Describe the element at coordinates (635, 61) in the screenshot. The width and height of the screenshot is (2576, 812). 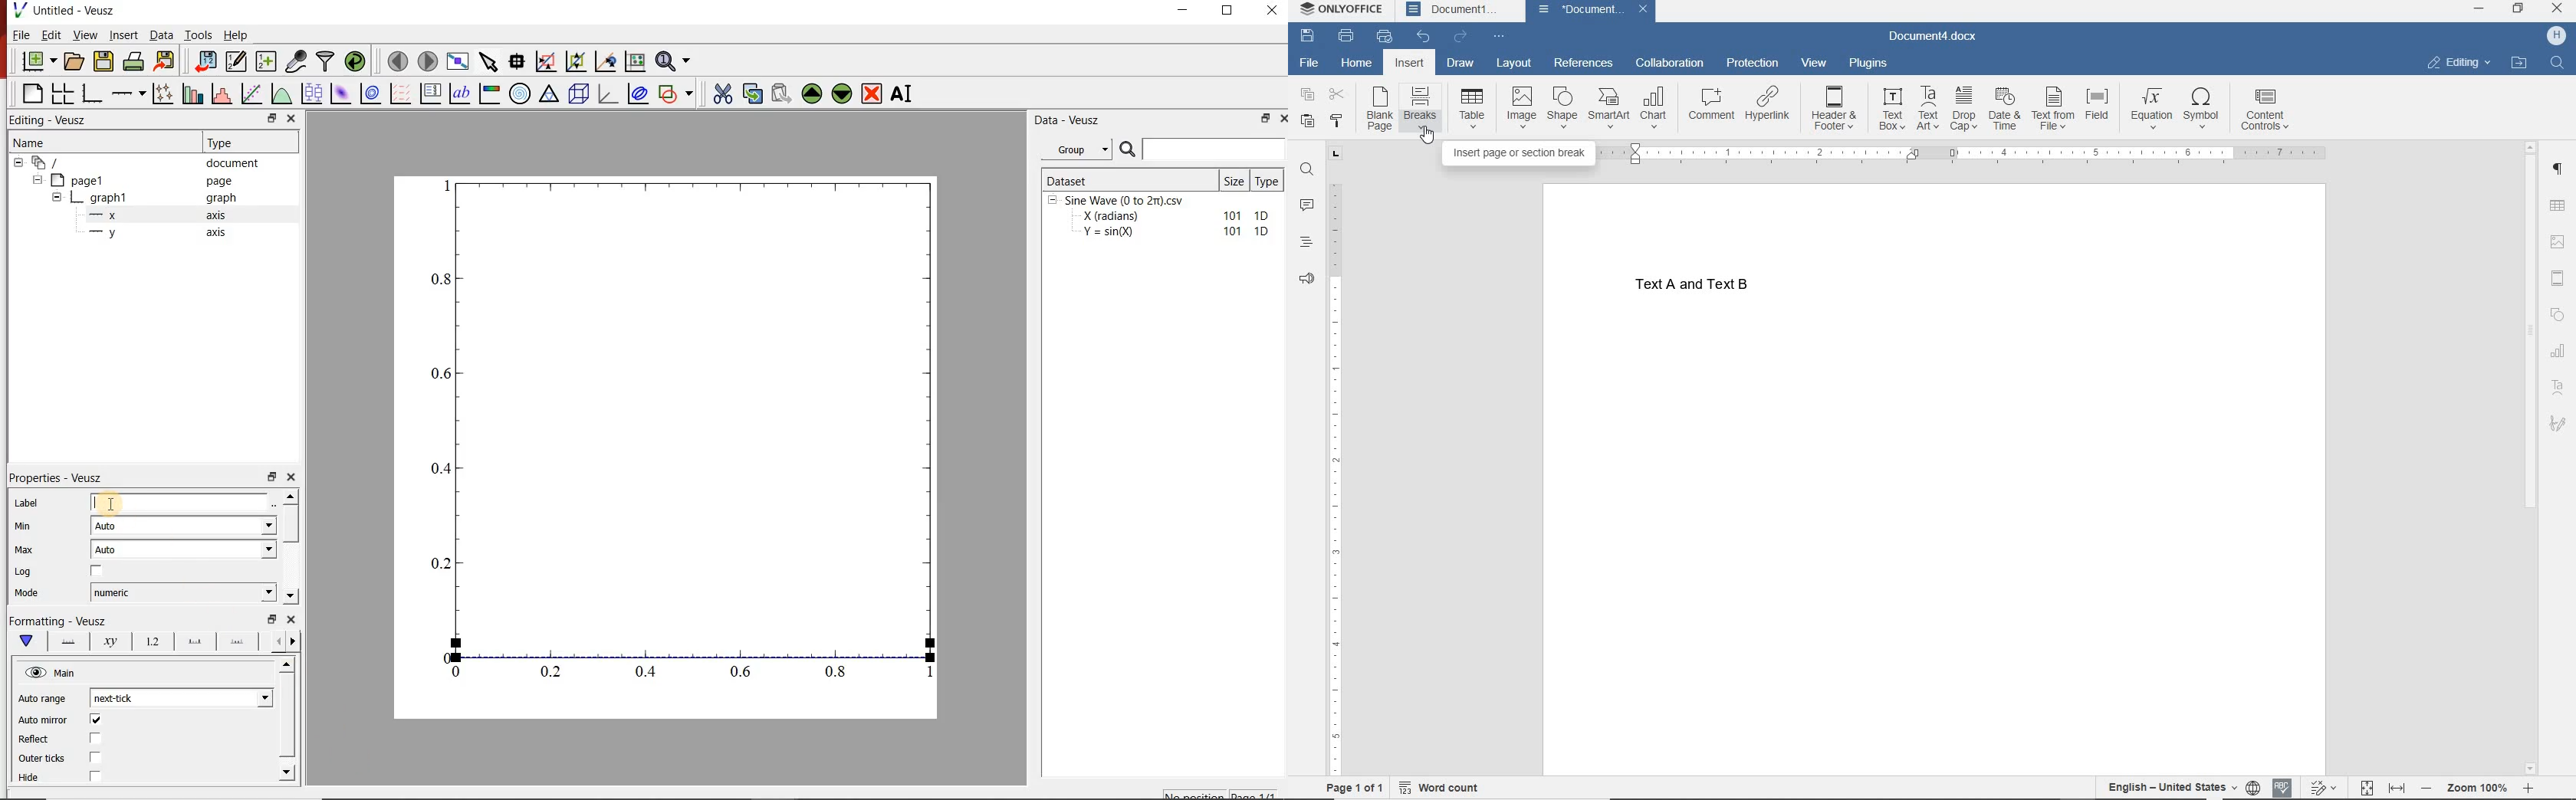
I see `click to reset graphs` at that location.